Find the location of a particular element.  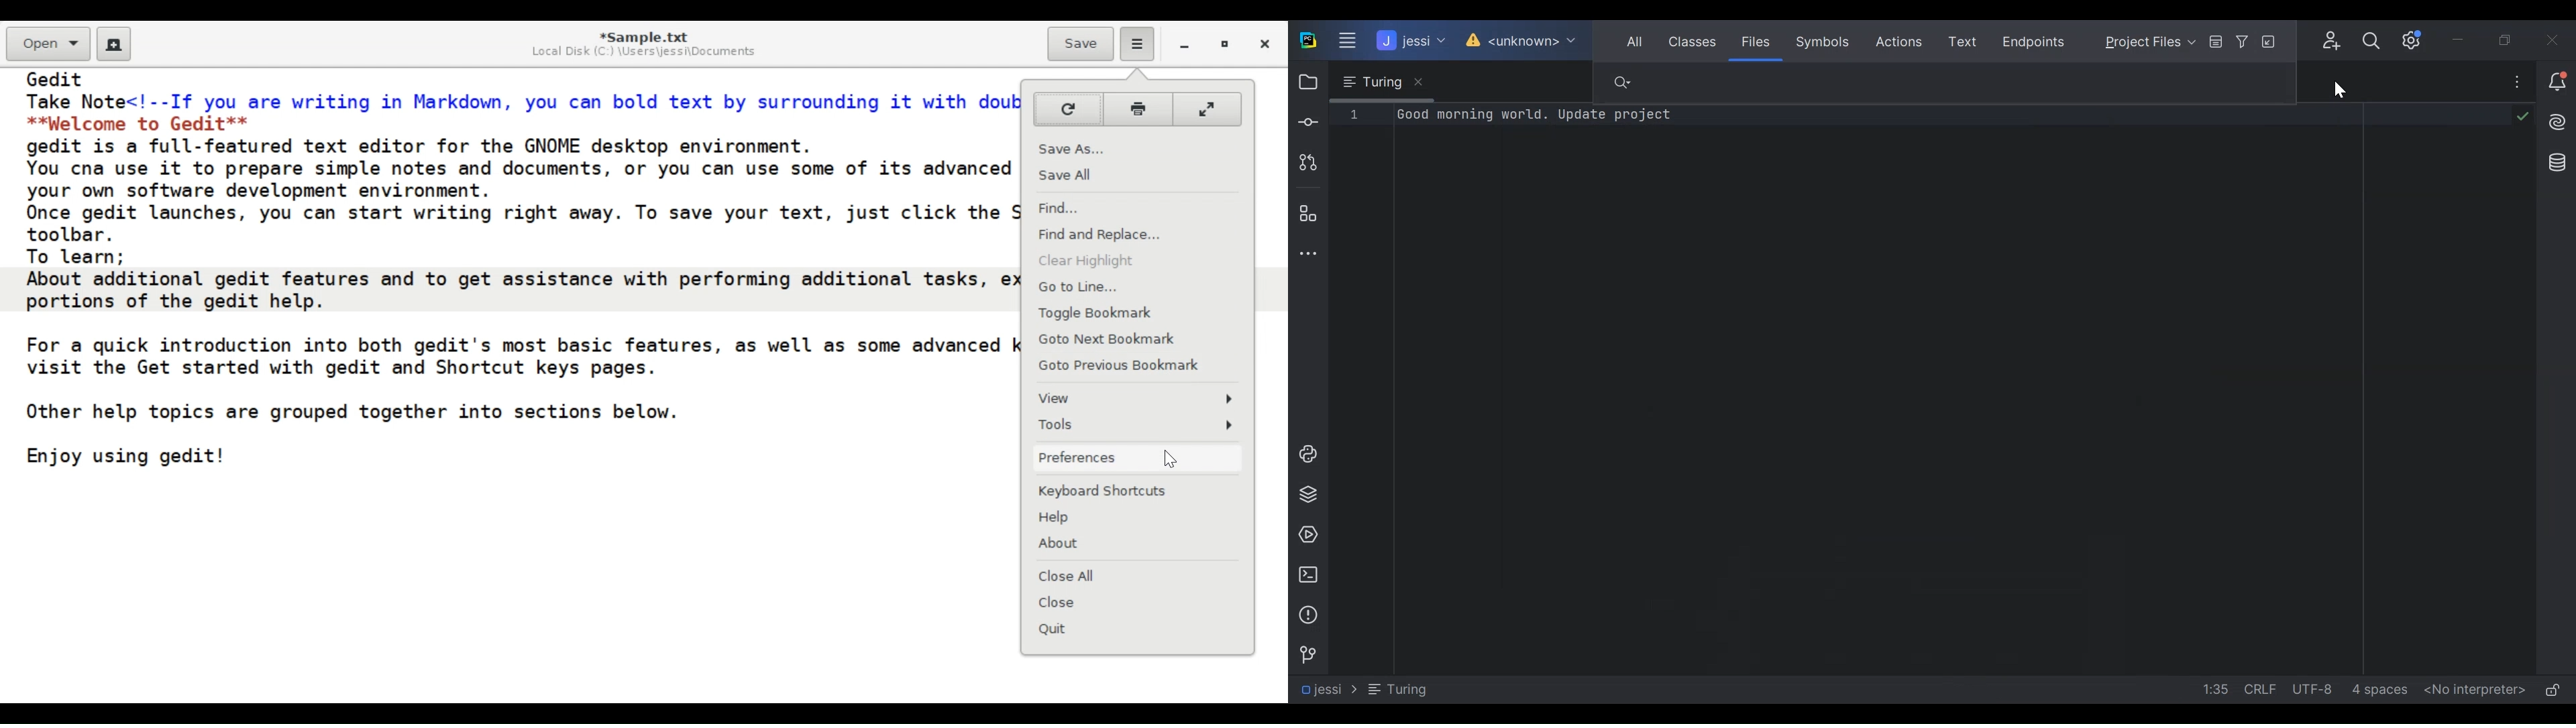

UTF-8 is located at coordinates (2317, 690).